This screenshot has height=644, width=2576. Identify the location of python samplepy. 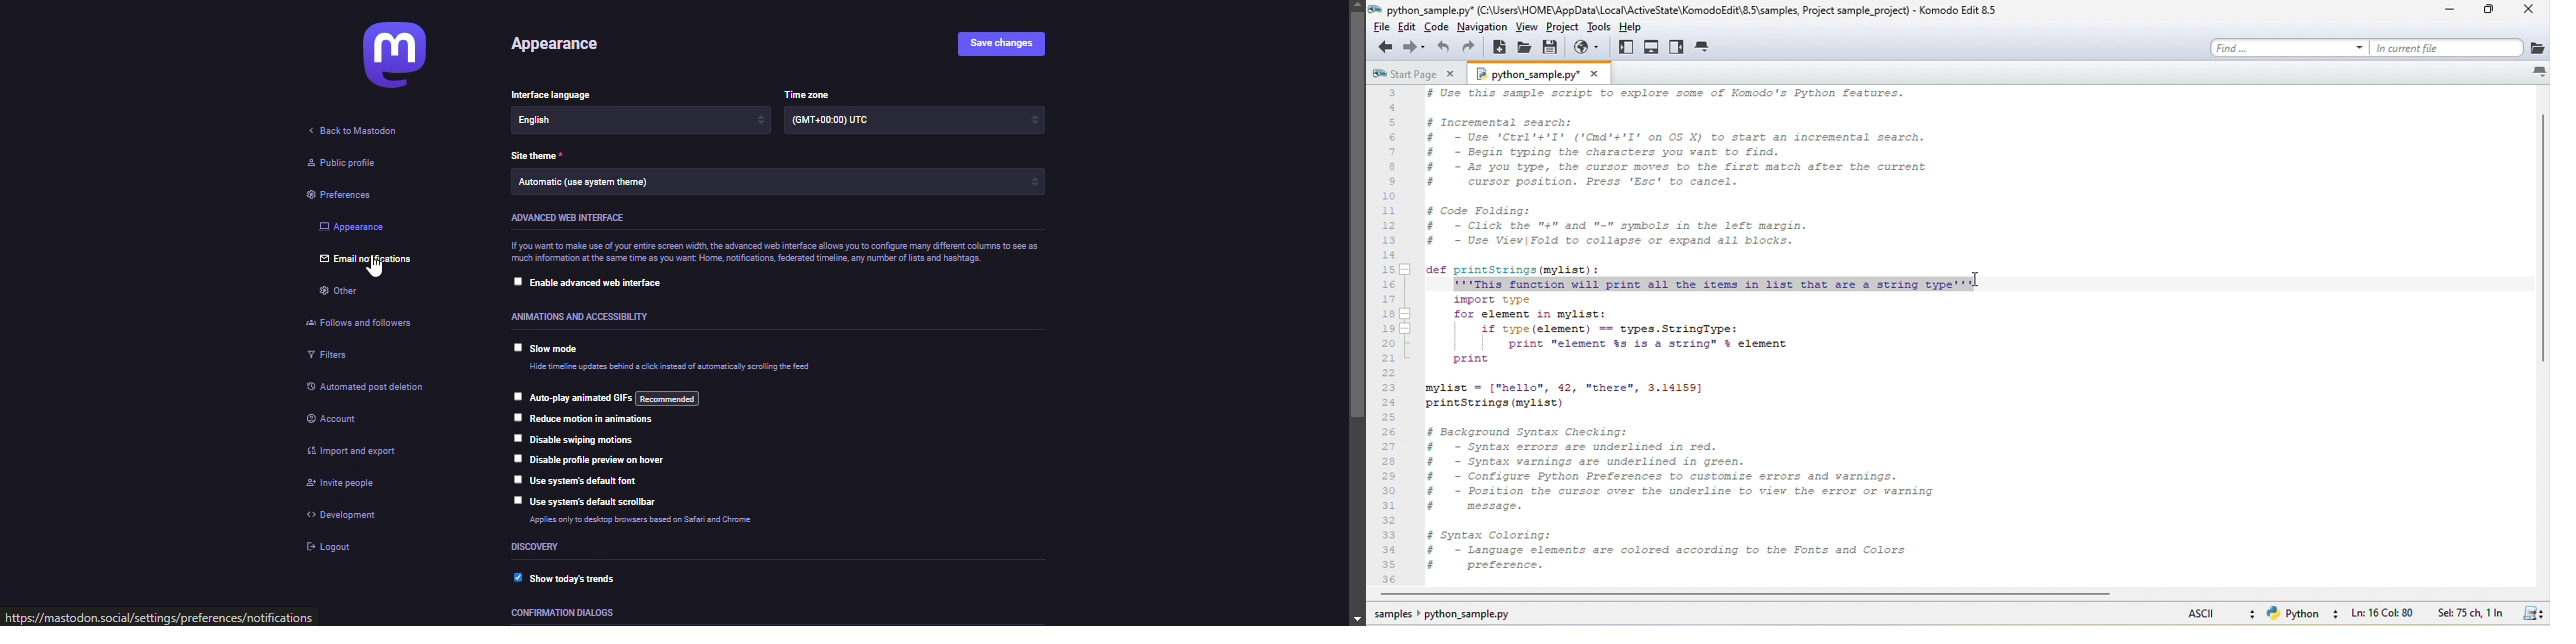
(1524, 75).